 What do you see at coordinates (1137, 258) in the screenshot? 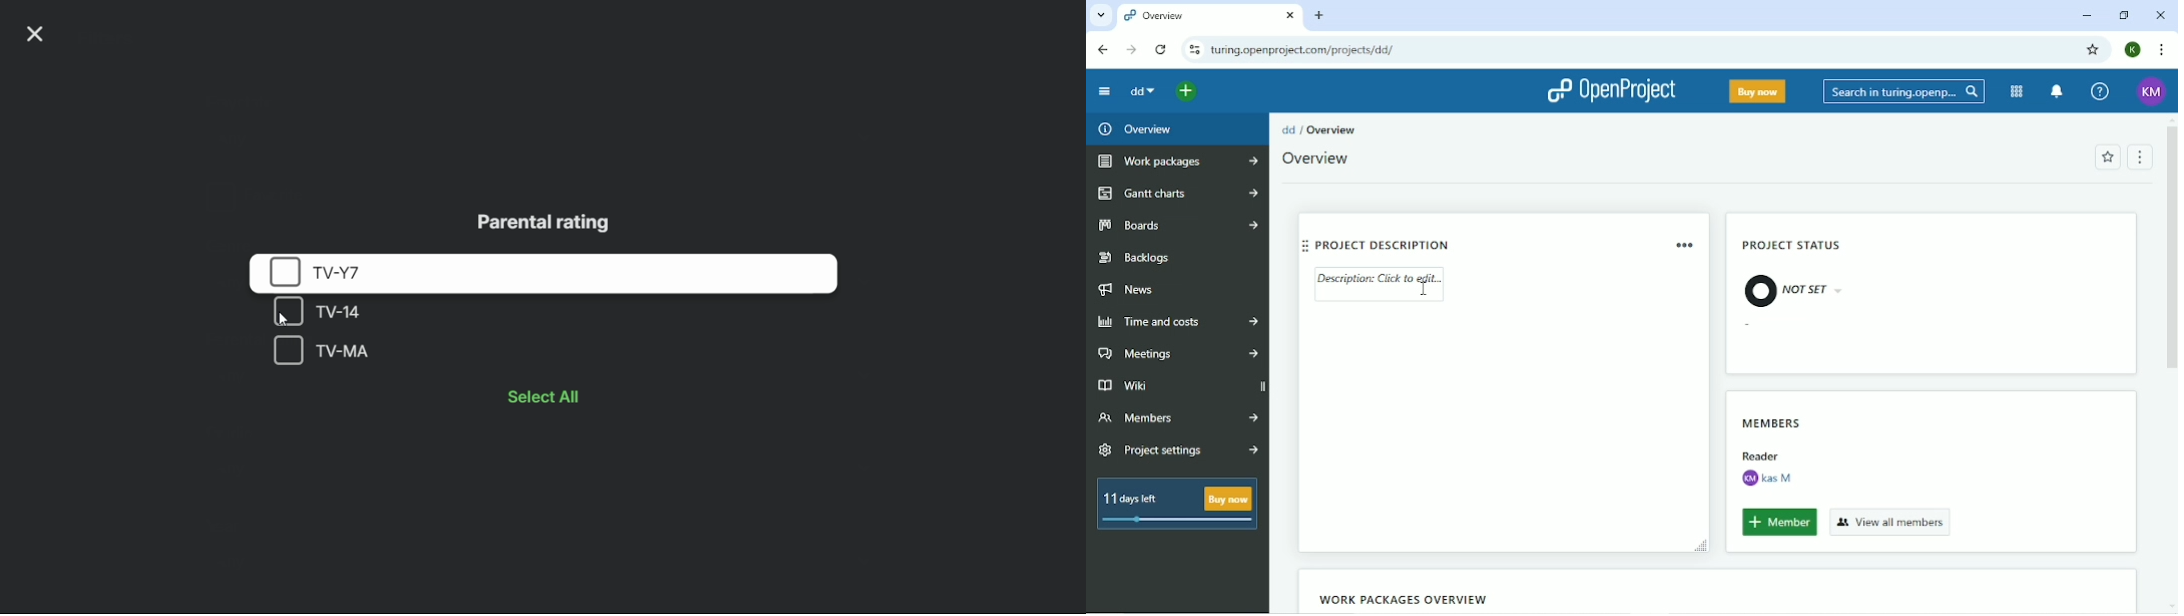
I see `Backlogs` at bounding box center [1137, 258].